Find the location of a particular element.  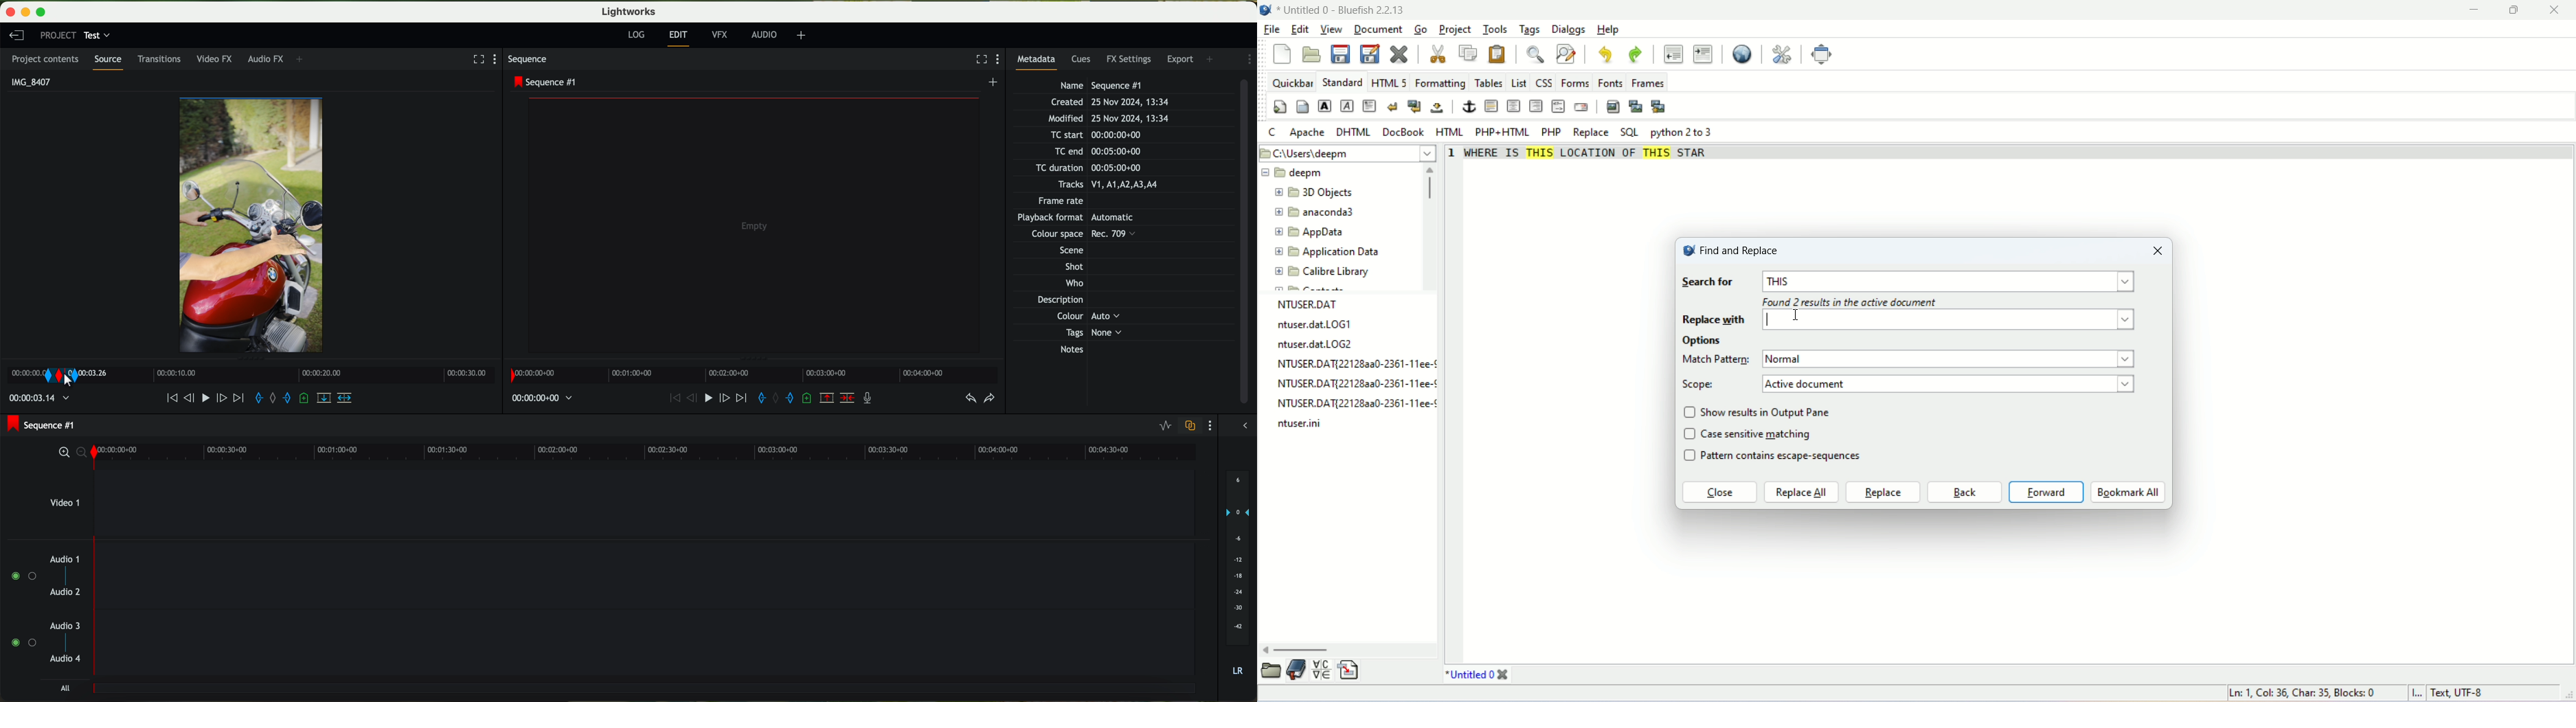

play is located at coordinates (703, 399).